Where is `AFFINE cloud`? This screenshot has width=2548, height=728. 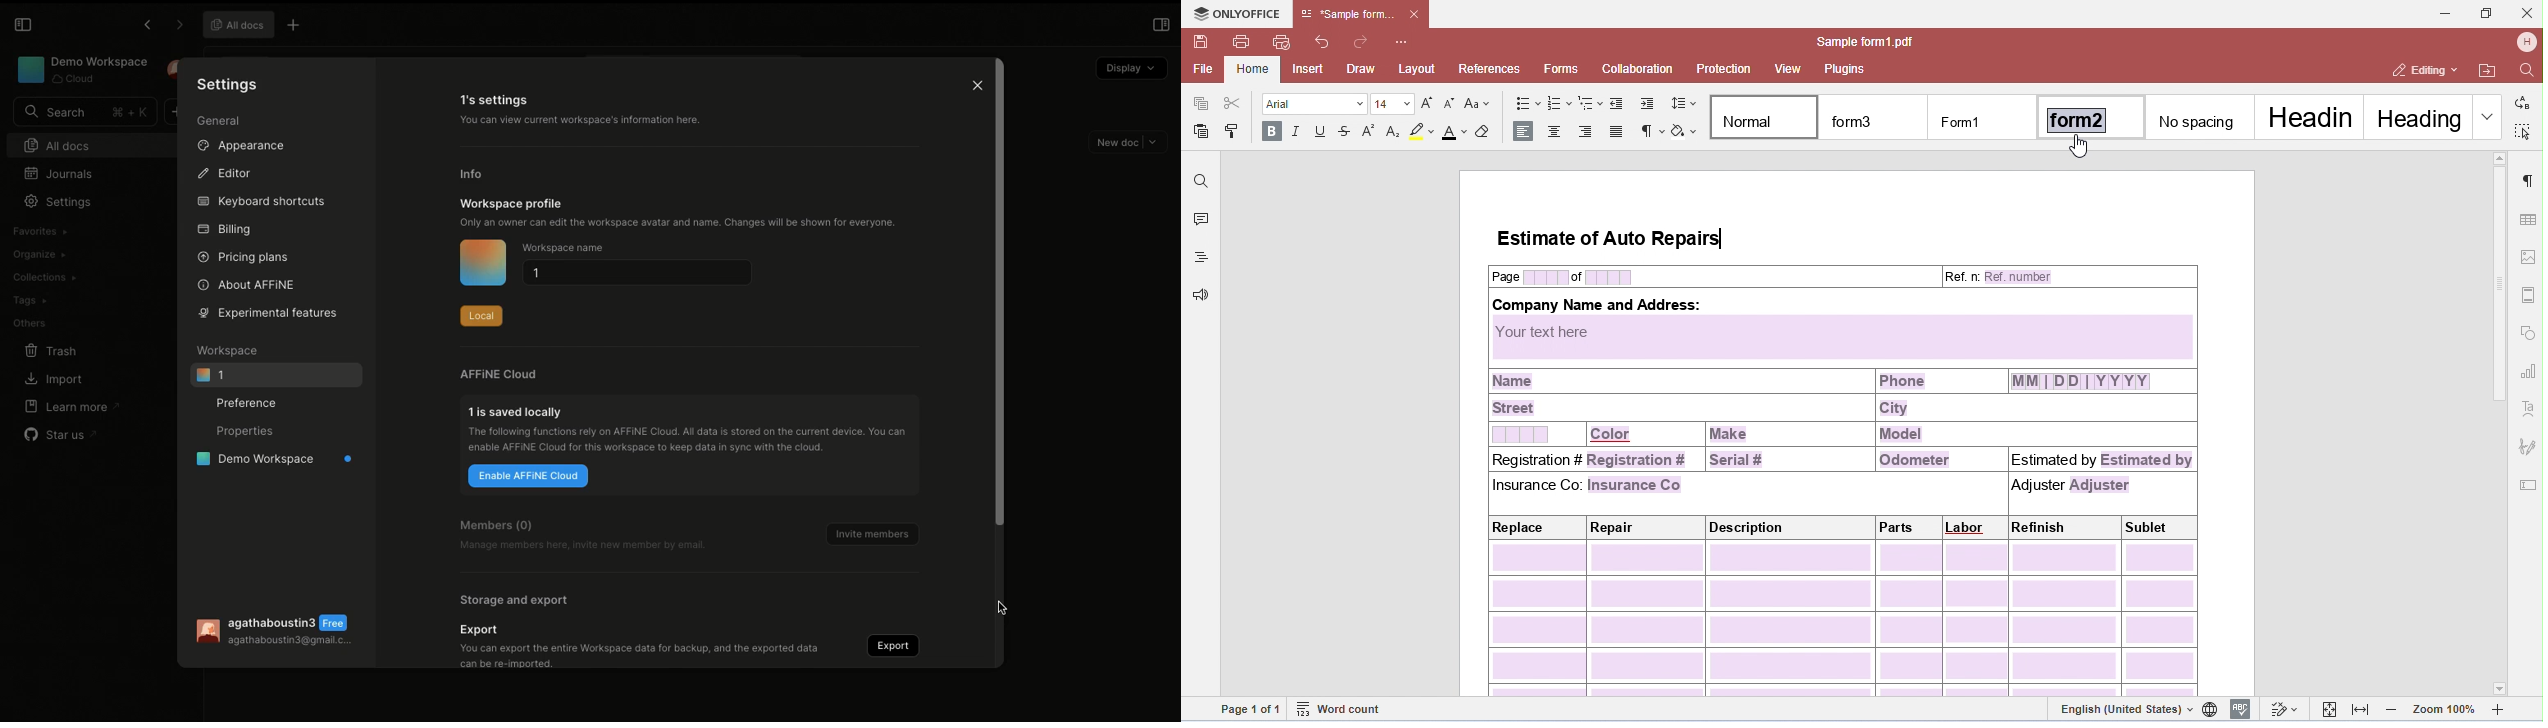 AFFINE cloud is located at coordinates (500, 376).